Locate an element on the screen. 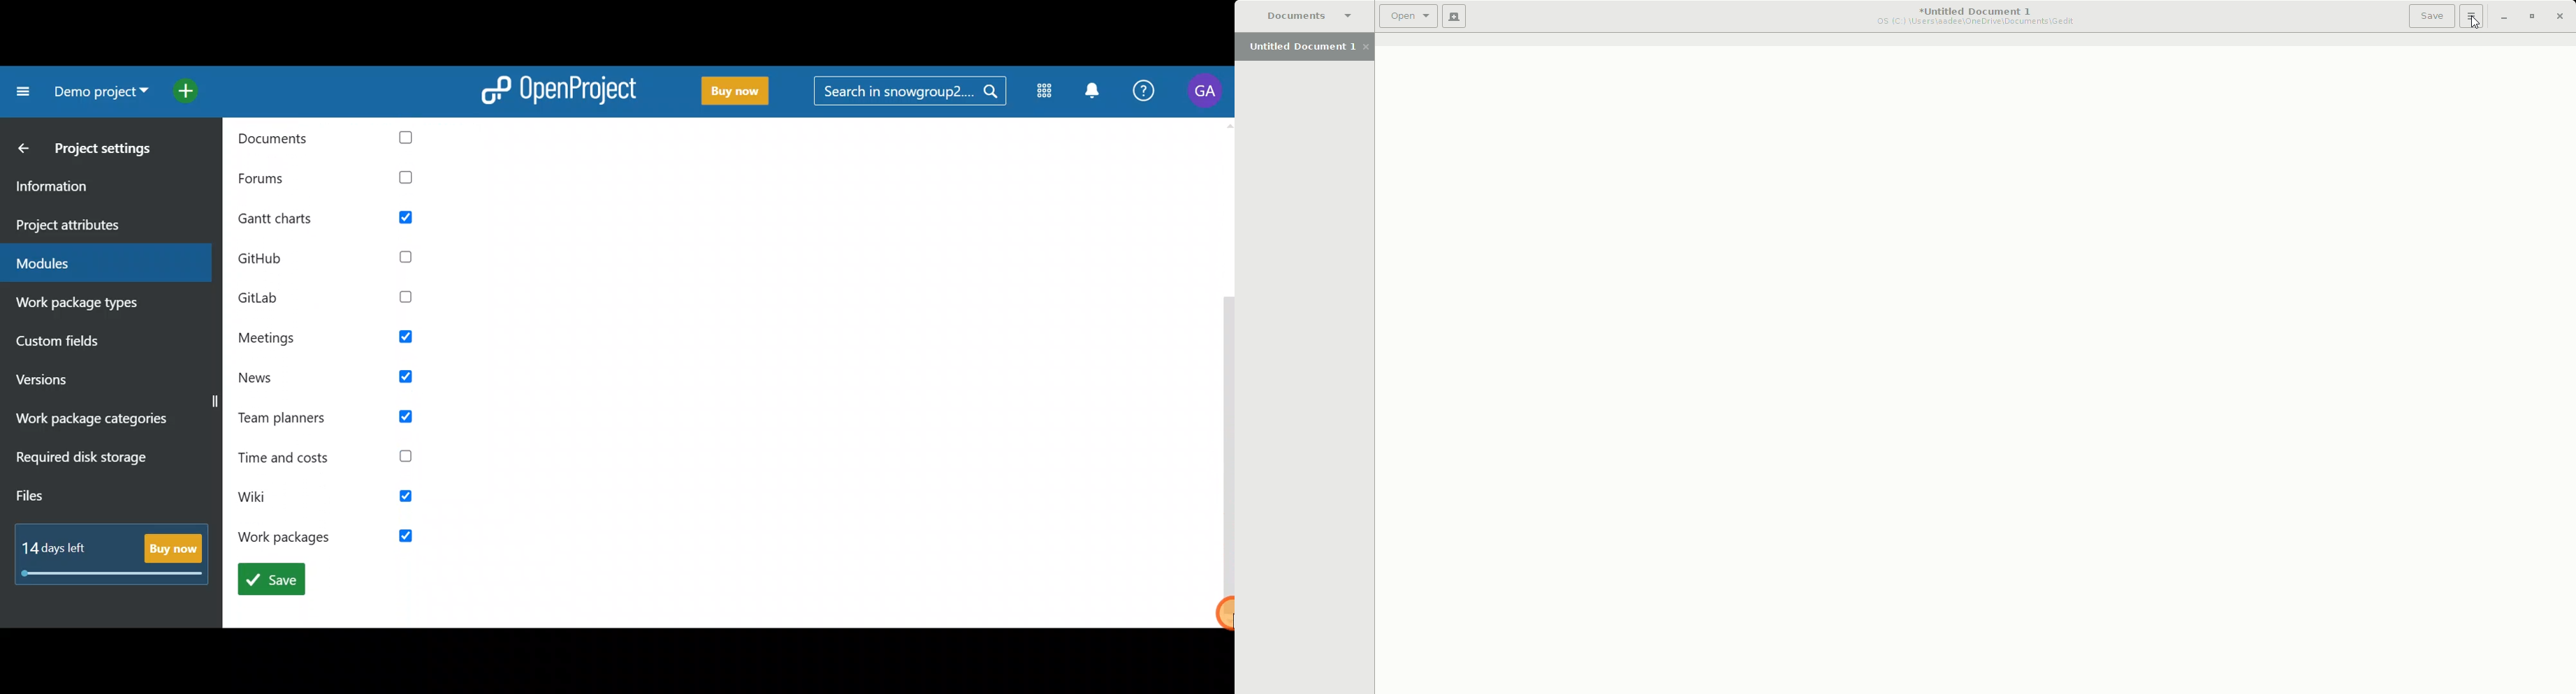  Modules is located at coordinates (1046, 91).